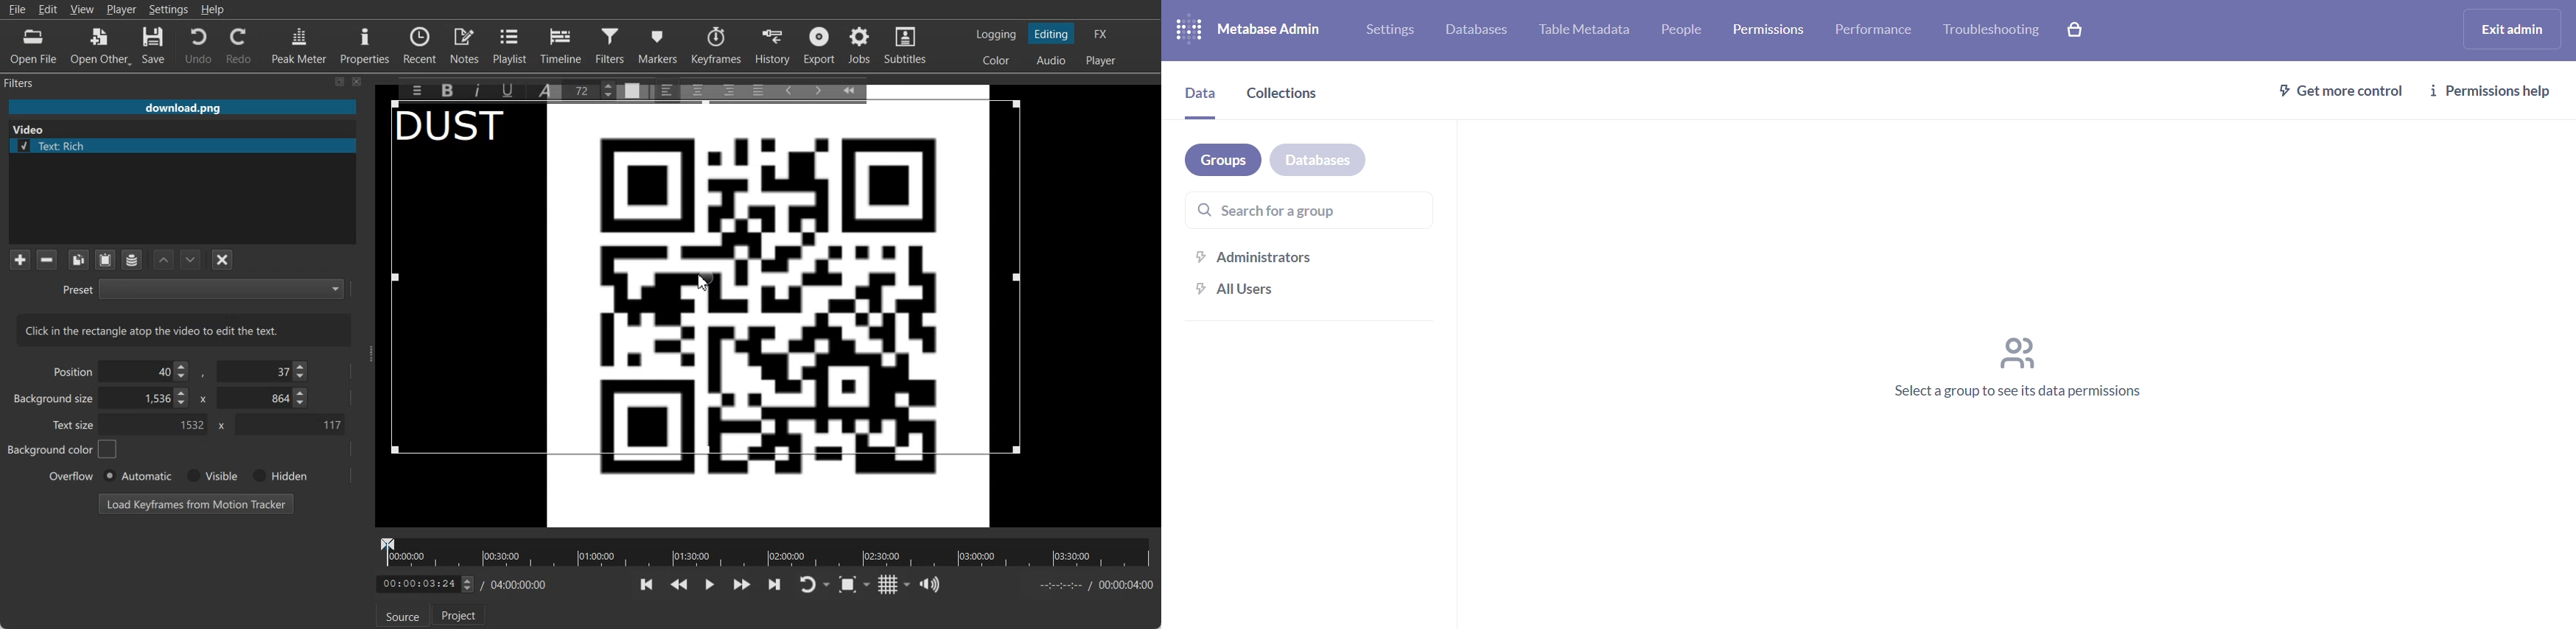 This screenshot has height=644, width=2576. I want to click on Add a filter, so click(20, 259).